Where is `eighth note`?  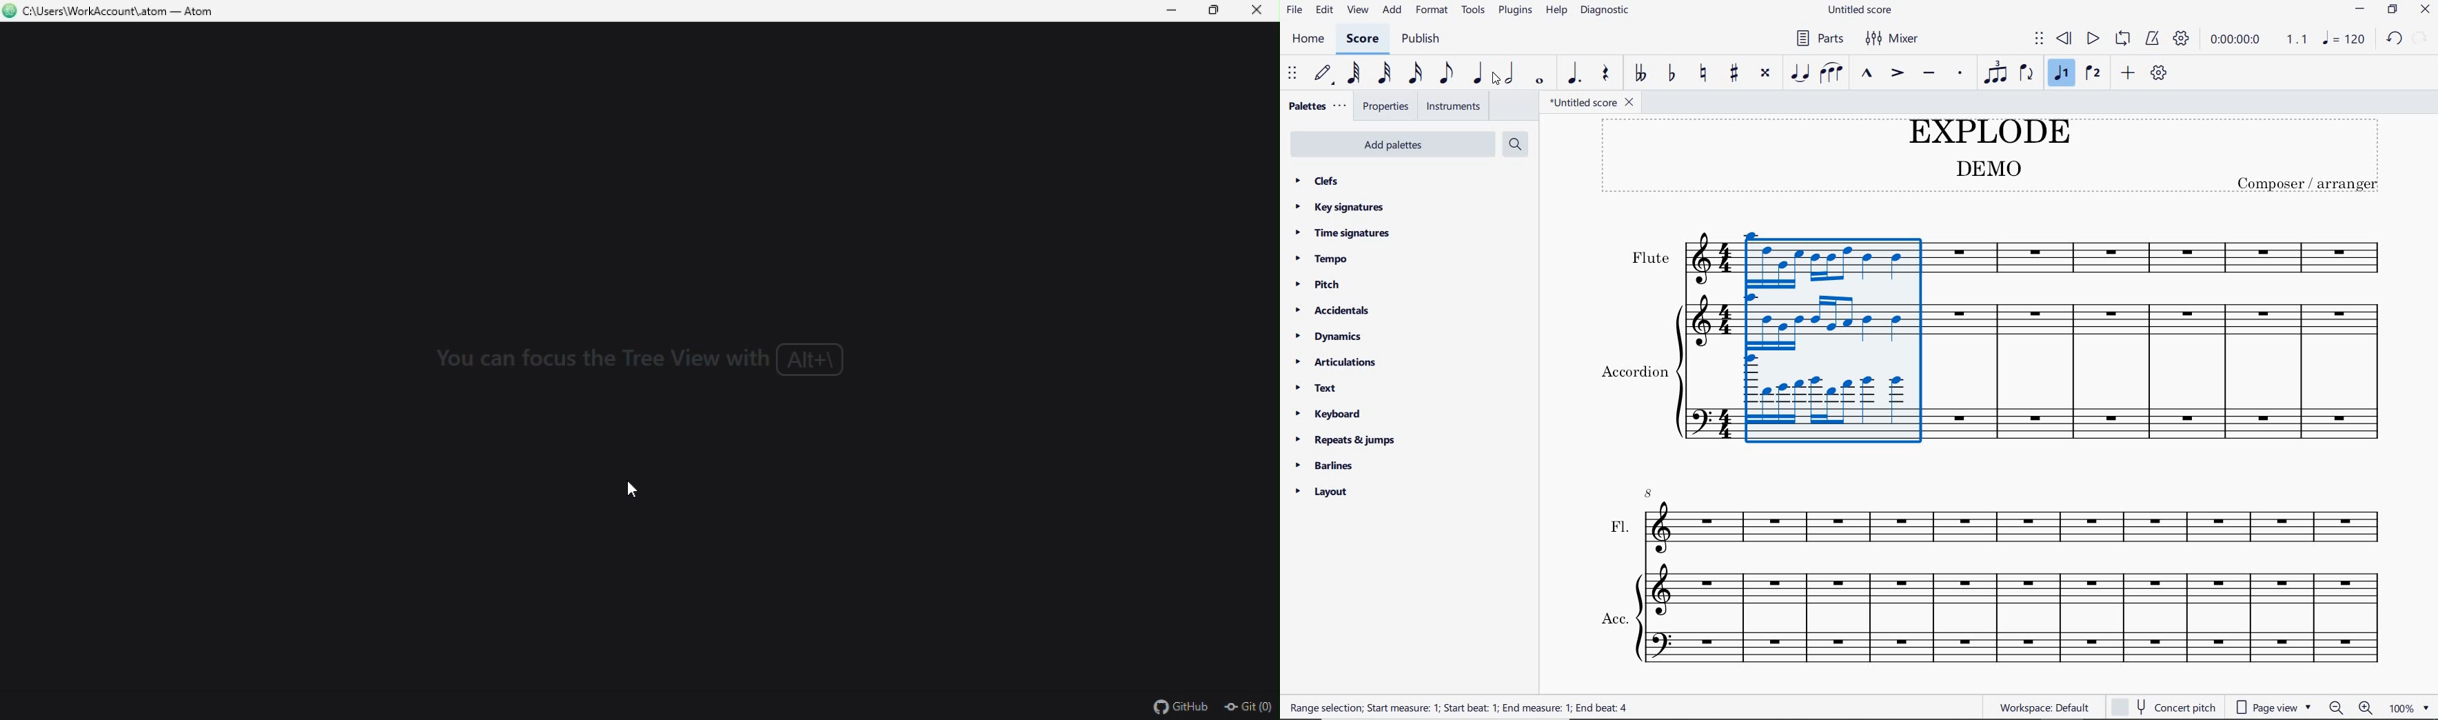 eighth note is located at coordinates (1449, 74).